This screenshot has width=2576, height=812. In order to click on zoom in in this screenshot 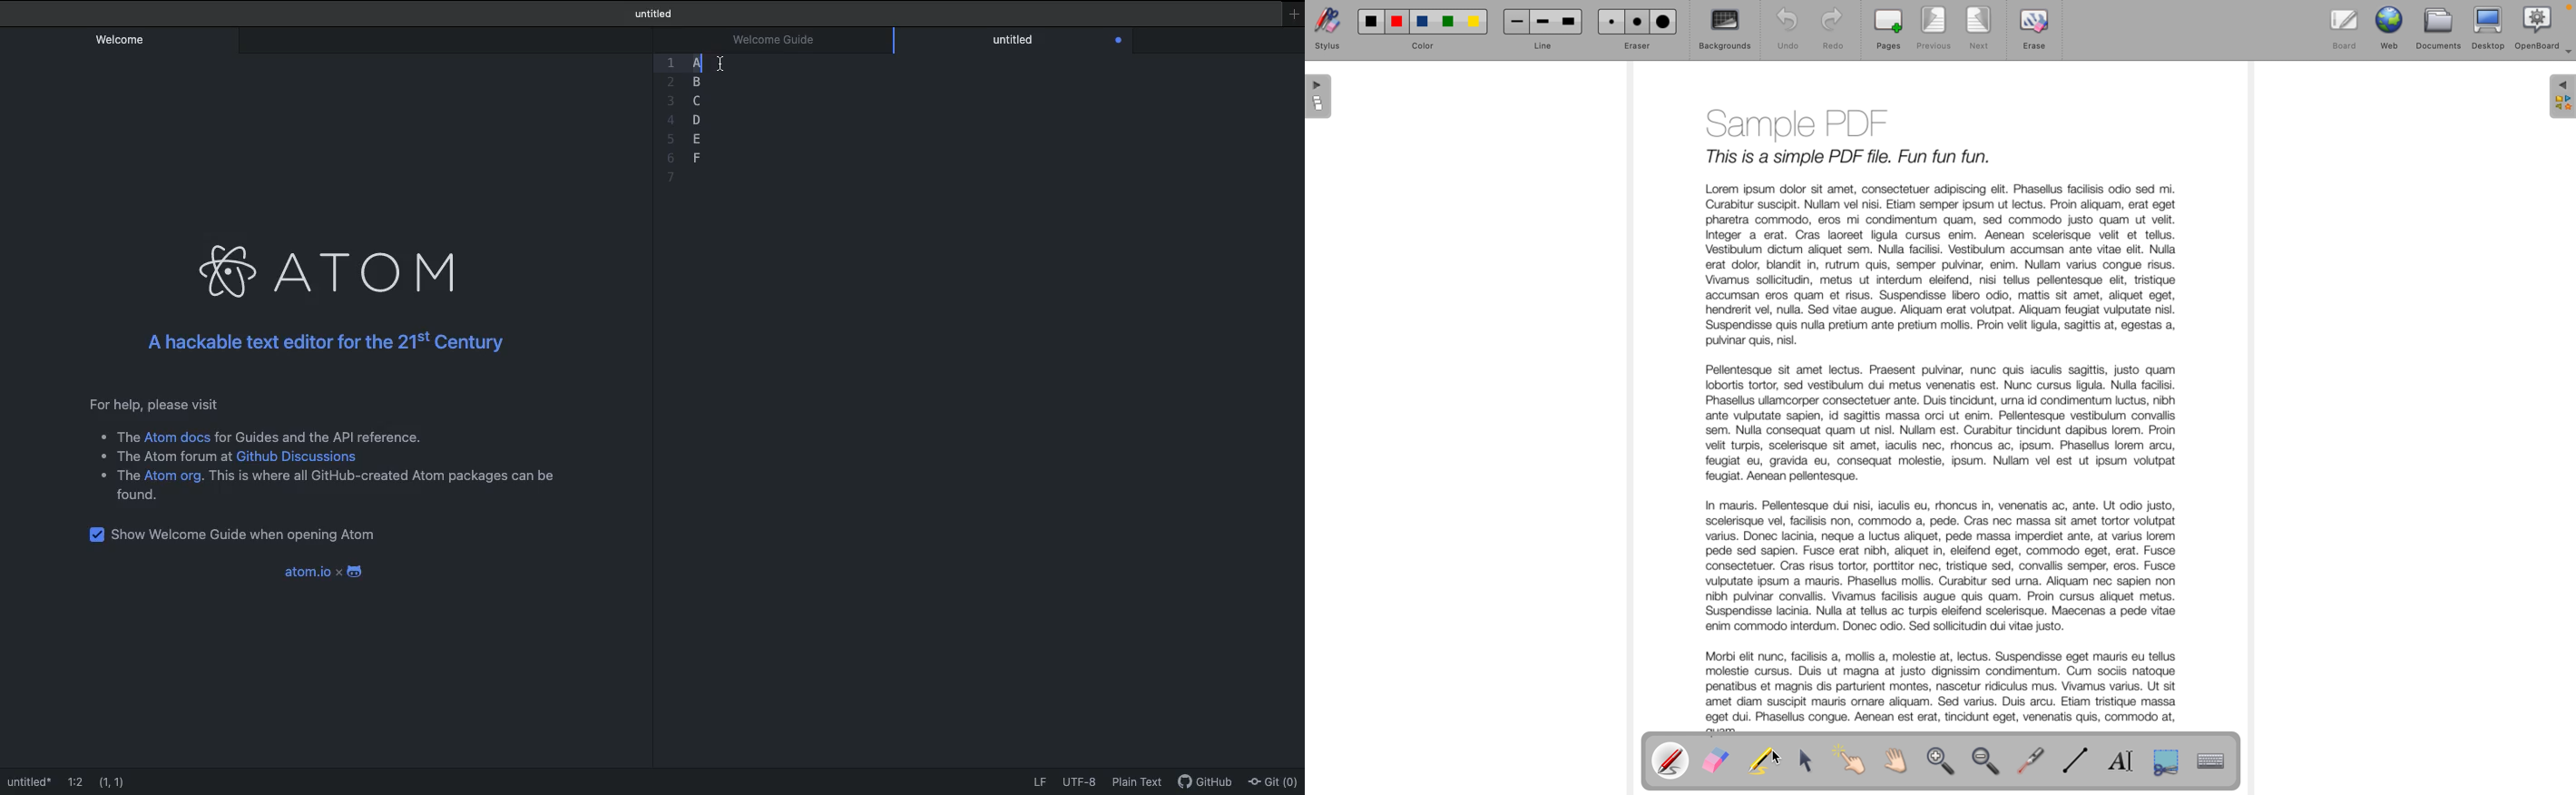, I will do `click(1943, 764)`.